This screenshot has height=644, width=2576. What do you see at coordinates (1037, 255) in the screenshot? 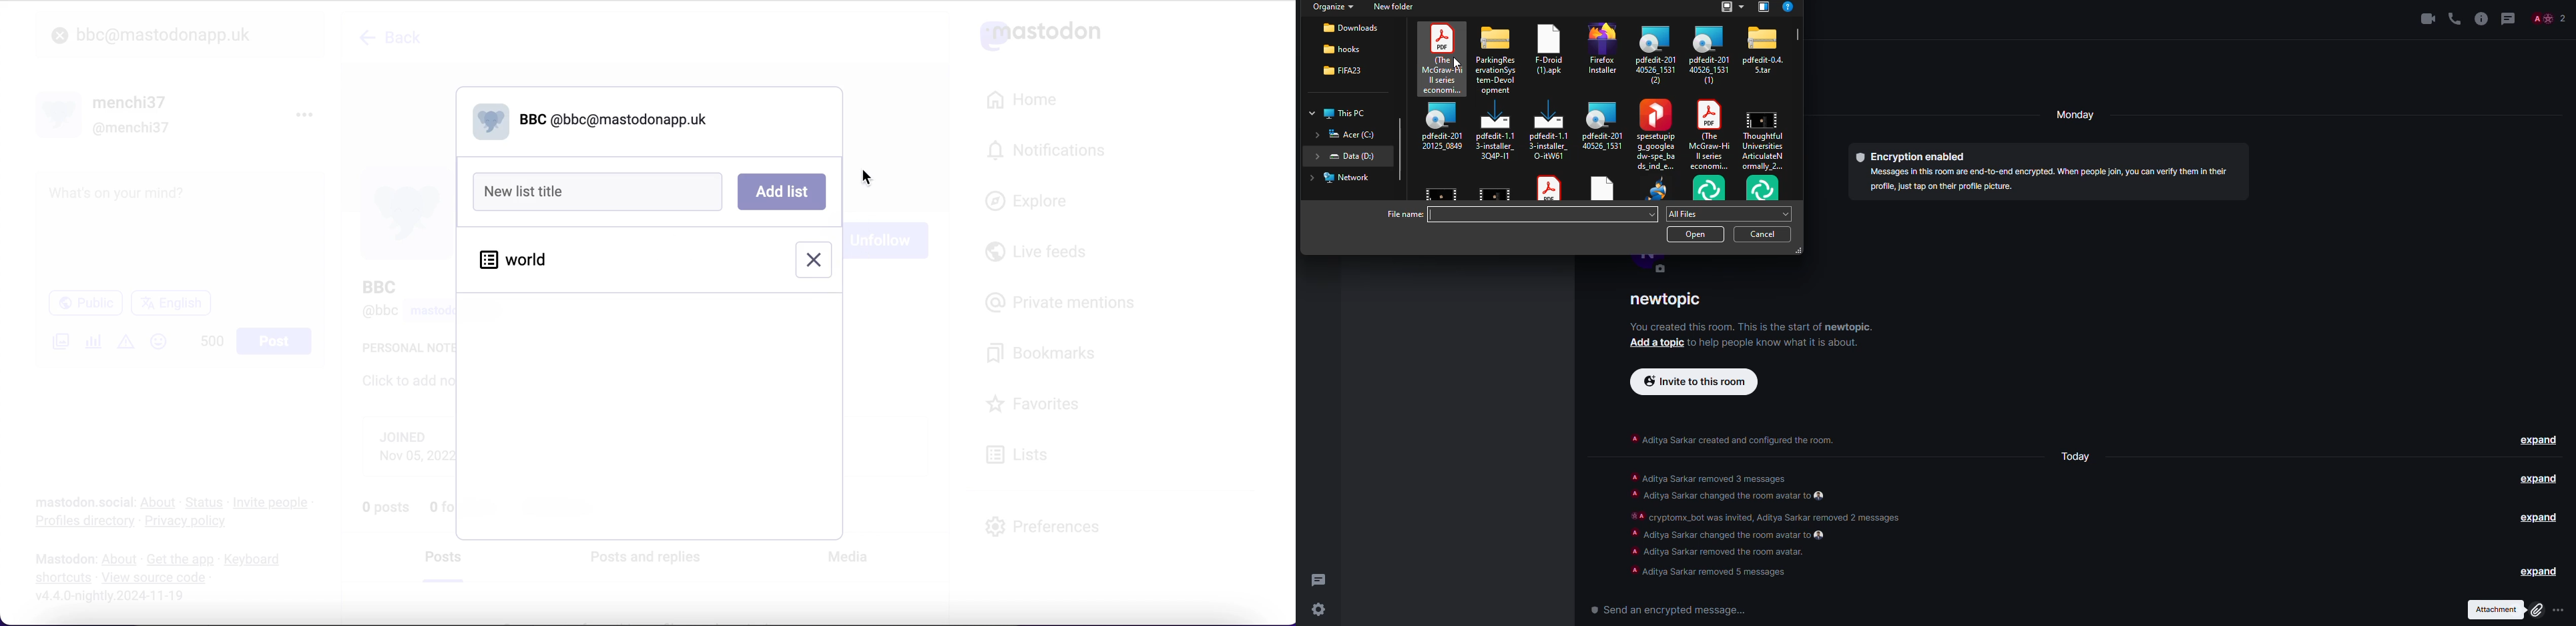
I see `live feeds` at bounding box center [1037, 255].